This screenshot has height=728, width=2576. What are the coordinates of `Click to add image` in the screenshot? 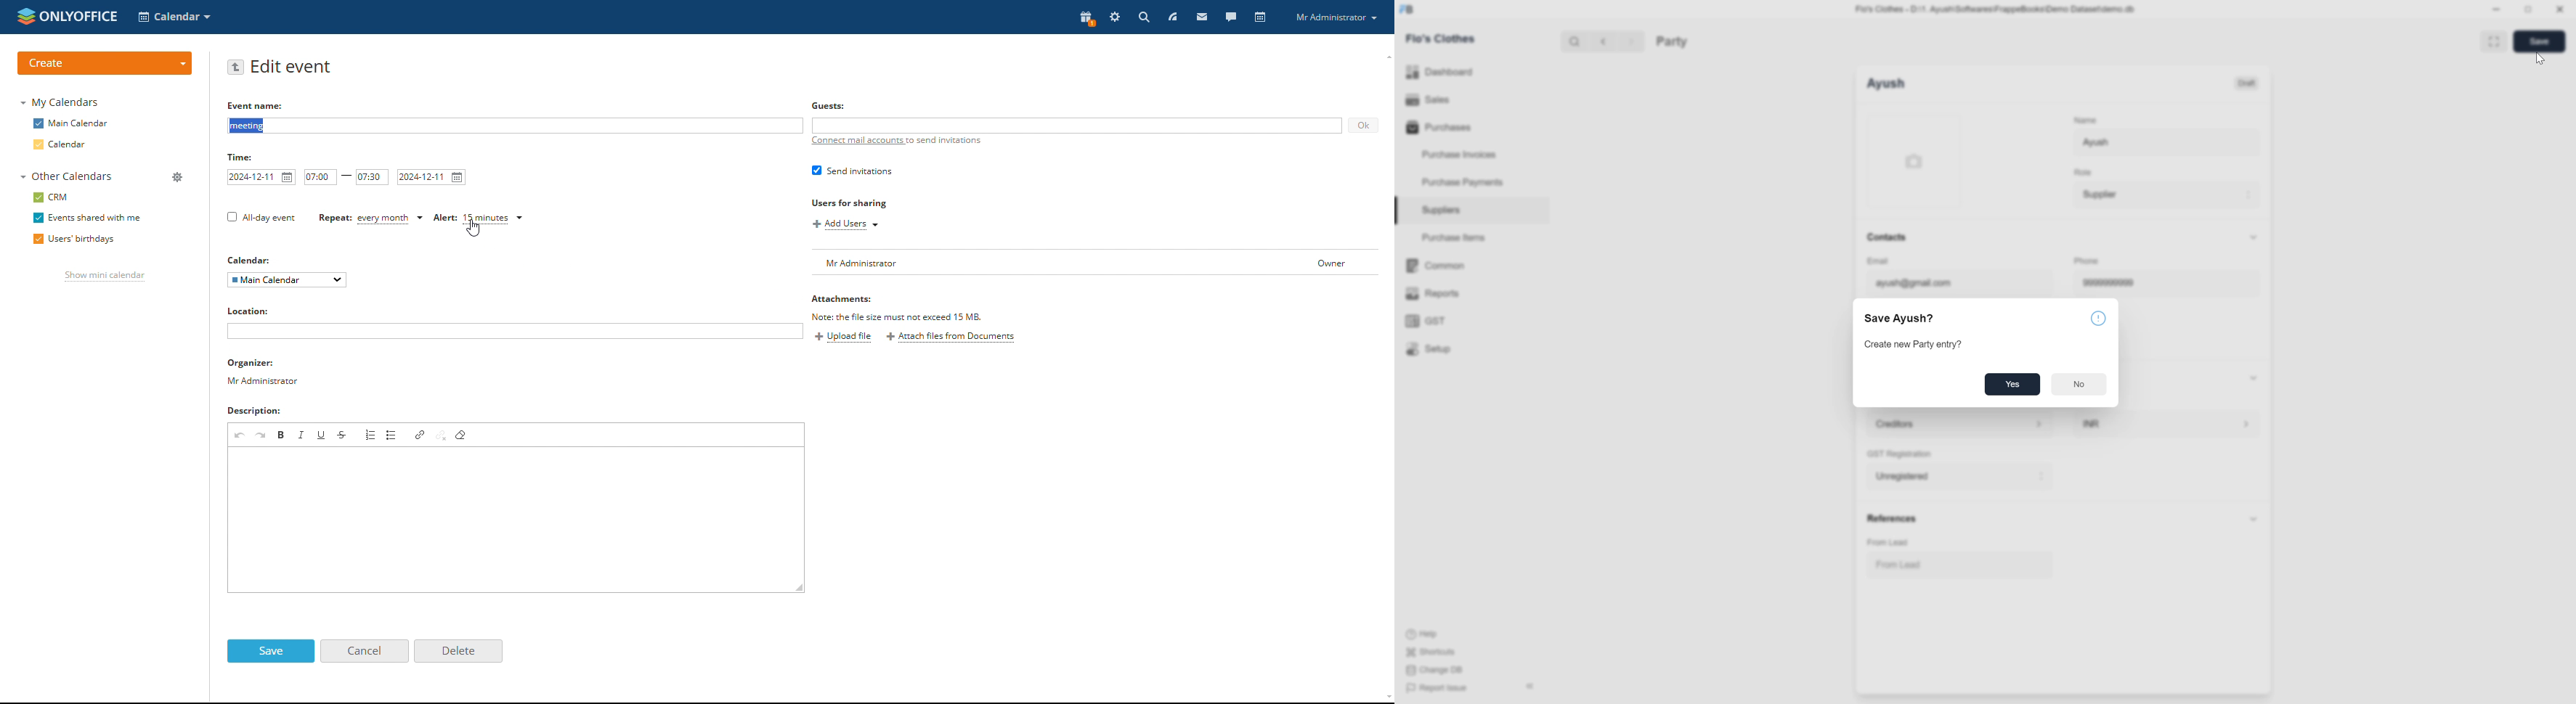 It's located at (1914, 161).